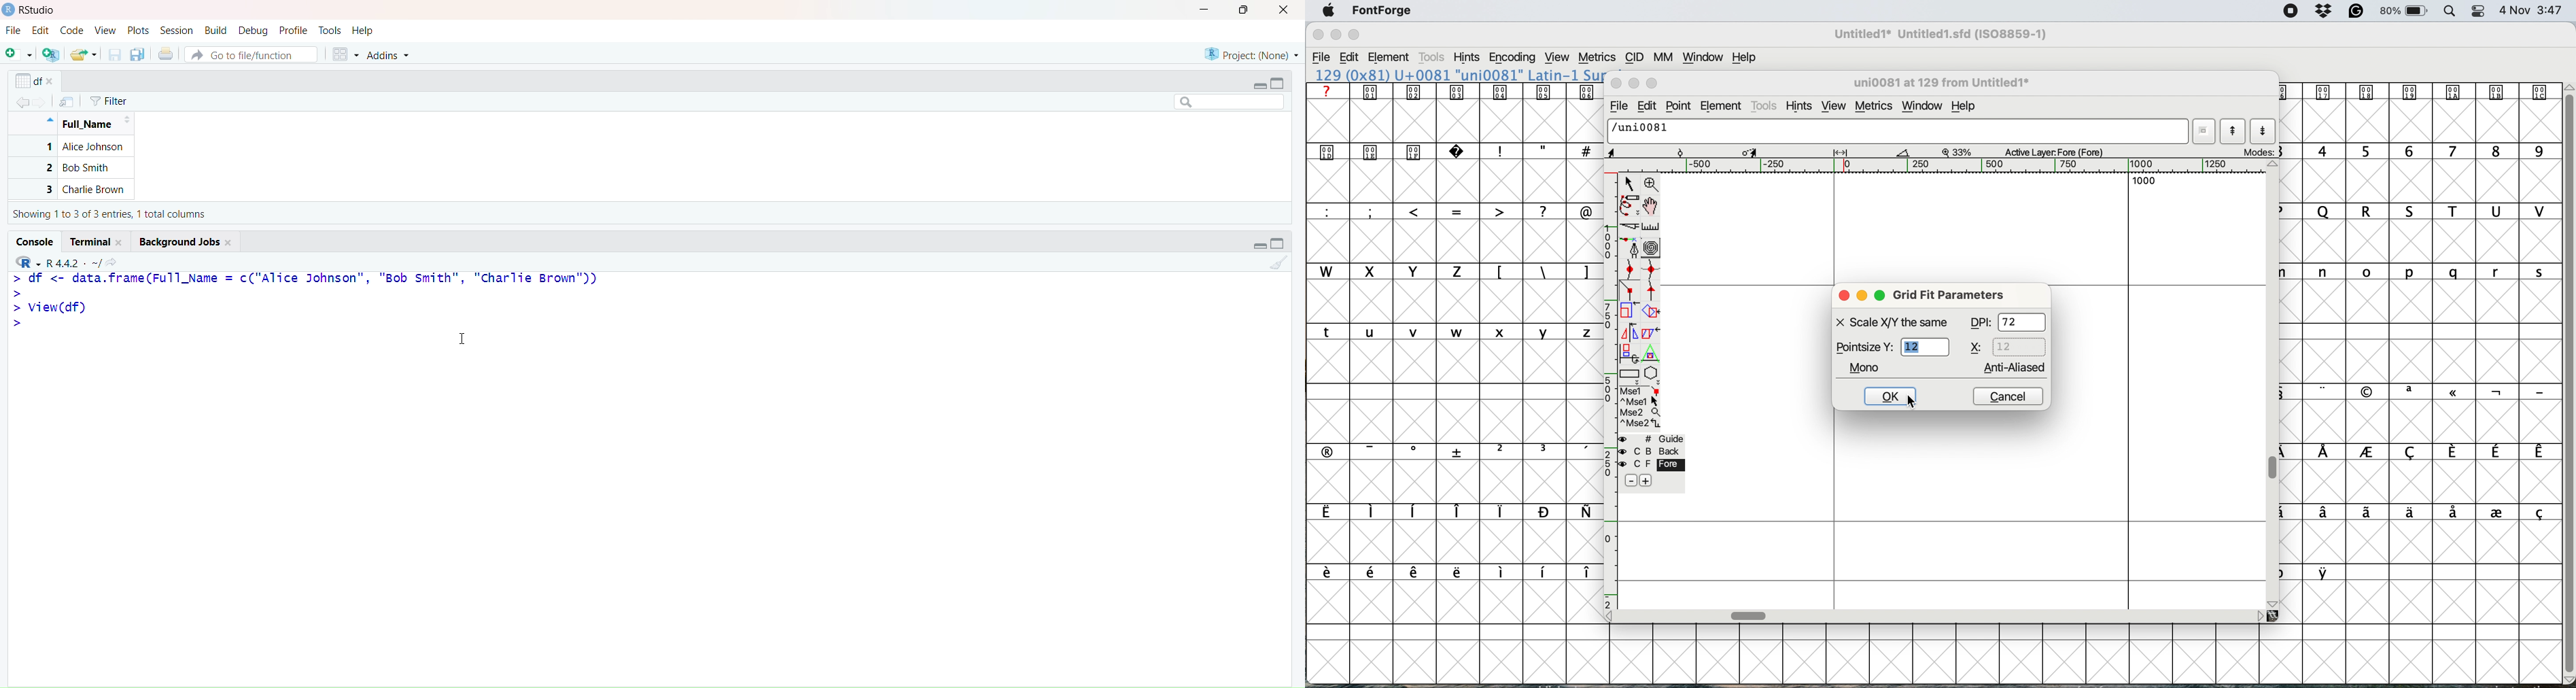 Image resolution: width=2576 pixels, height=700 pixels. Describe the element at coordinates (2013, 367) in the screenshot. I see `anti aliased` at that location.